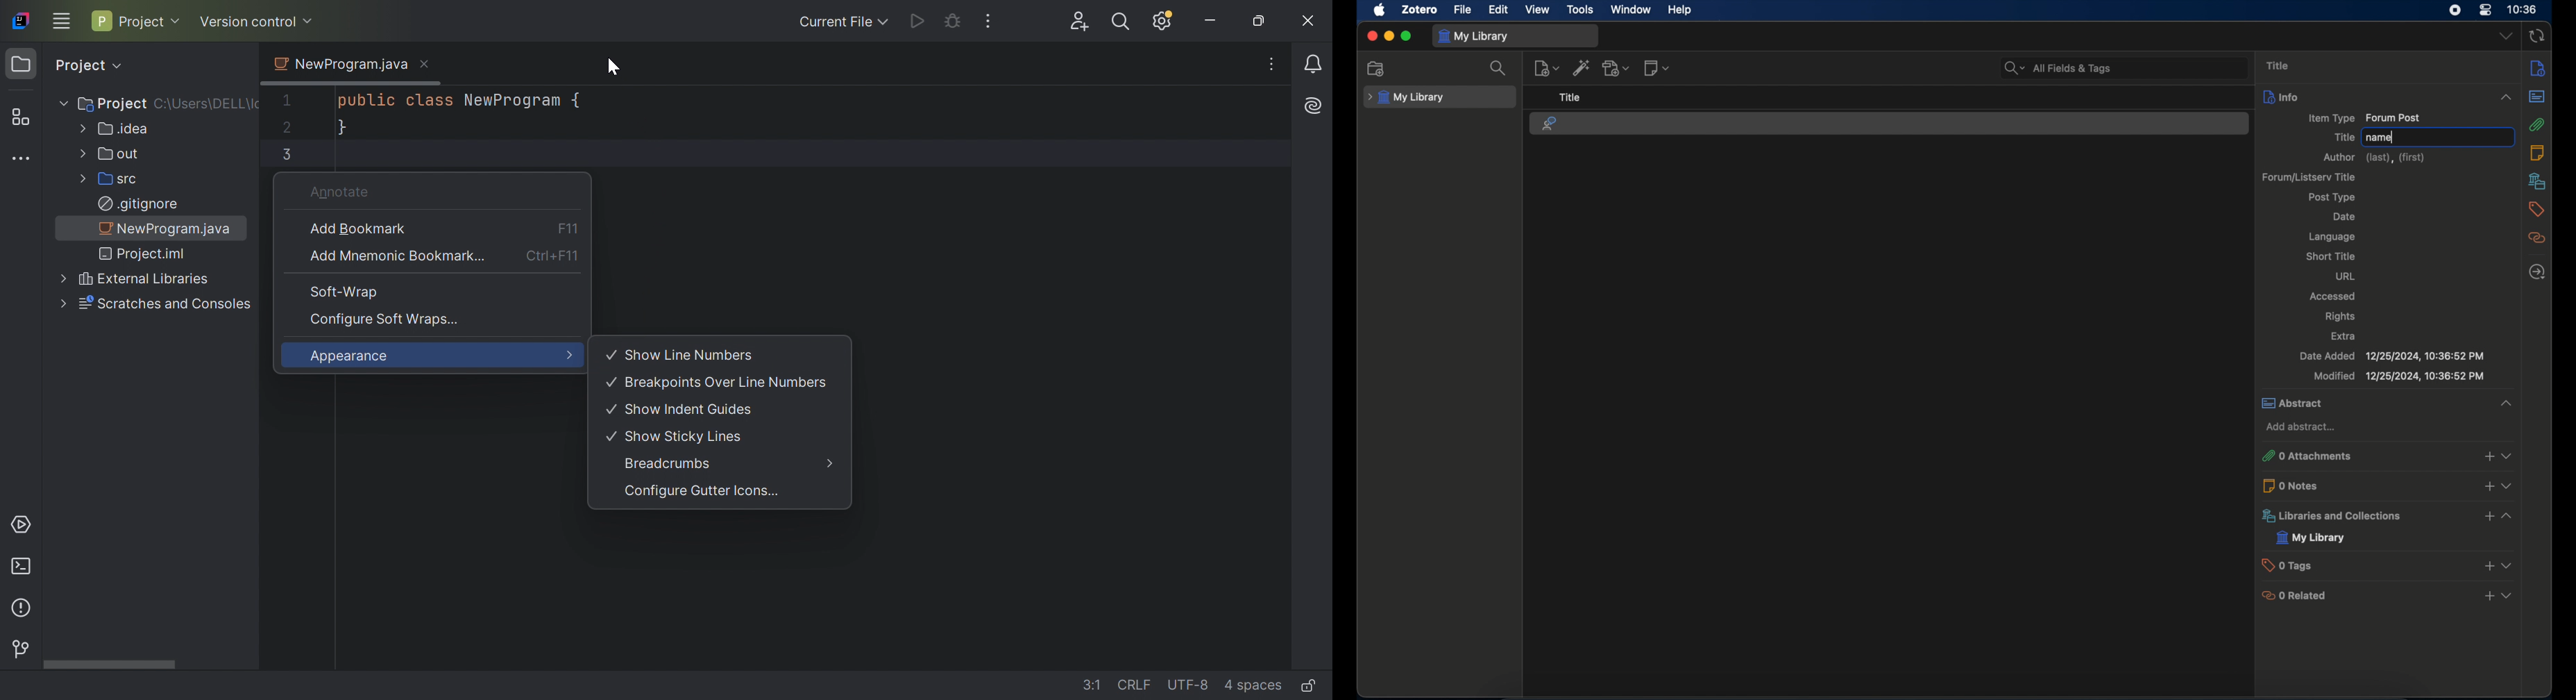 Image resolution: width=2576 pixels, height=700 pixels. I want to click on language, so click(2332, 237).